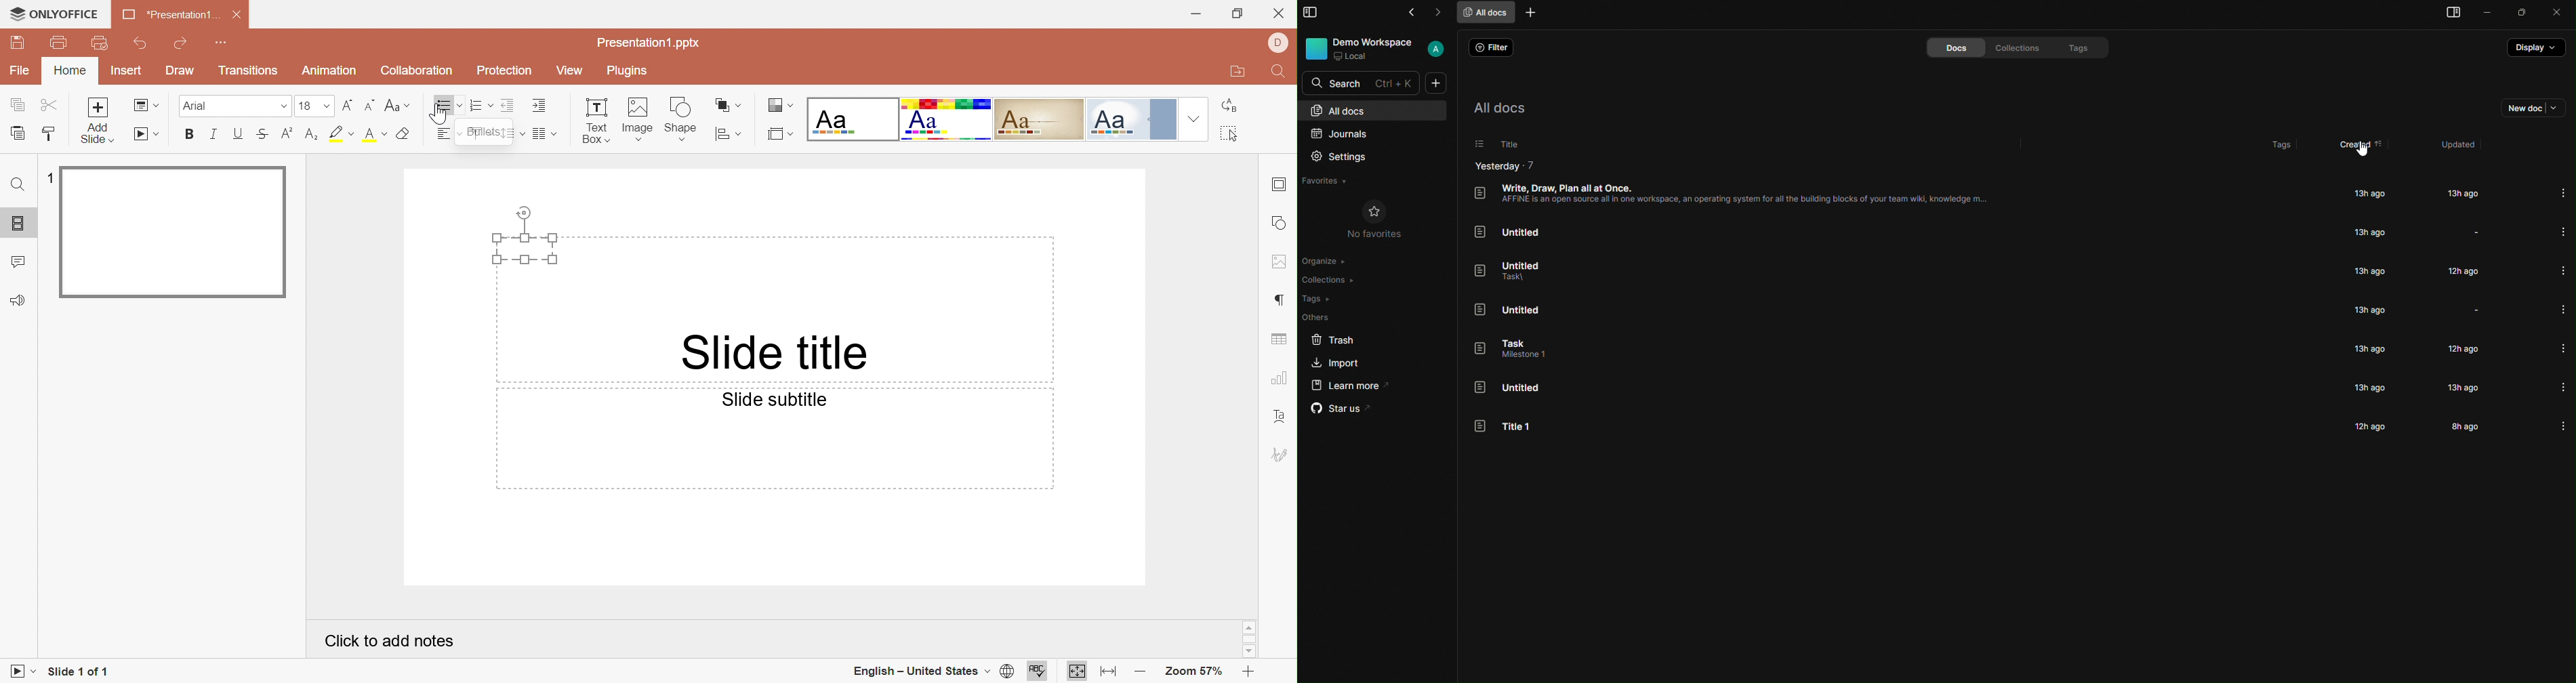  I want to click on Text Box, so click(592, 122).